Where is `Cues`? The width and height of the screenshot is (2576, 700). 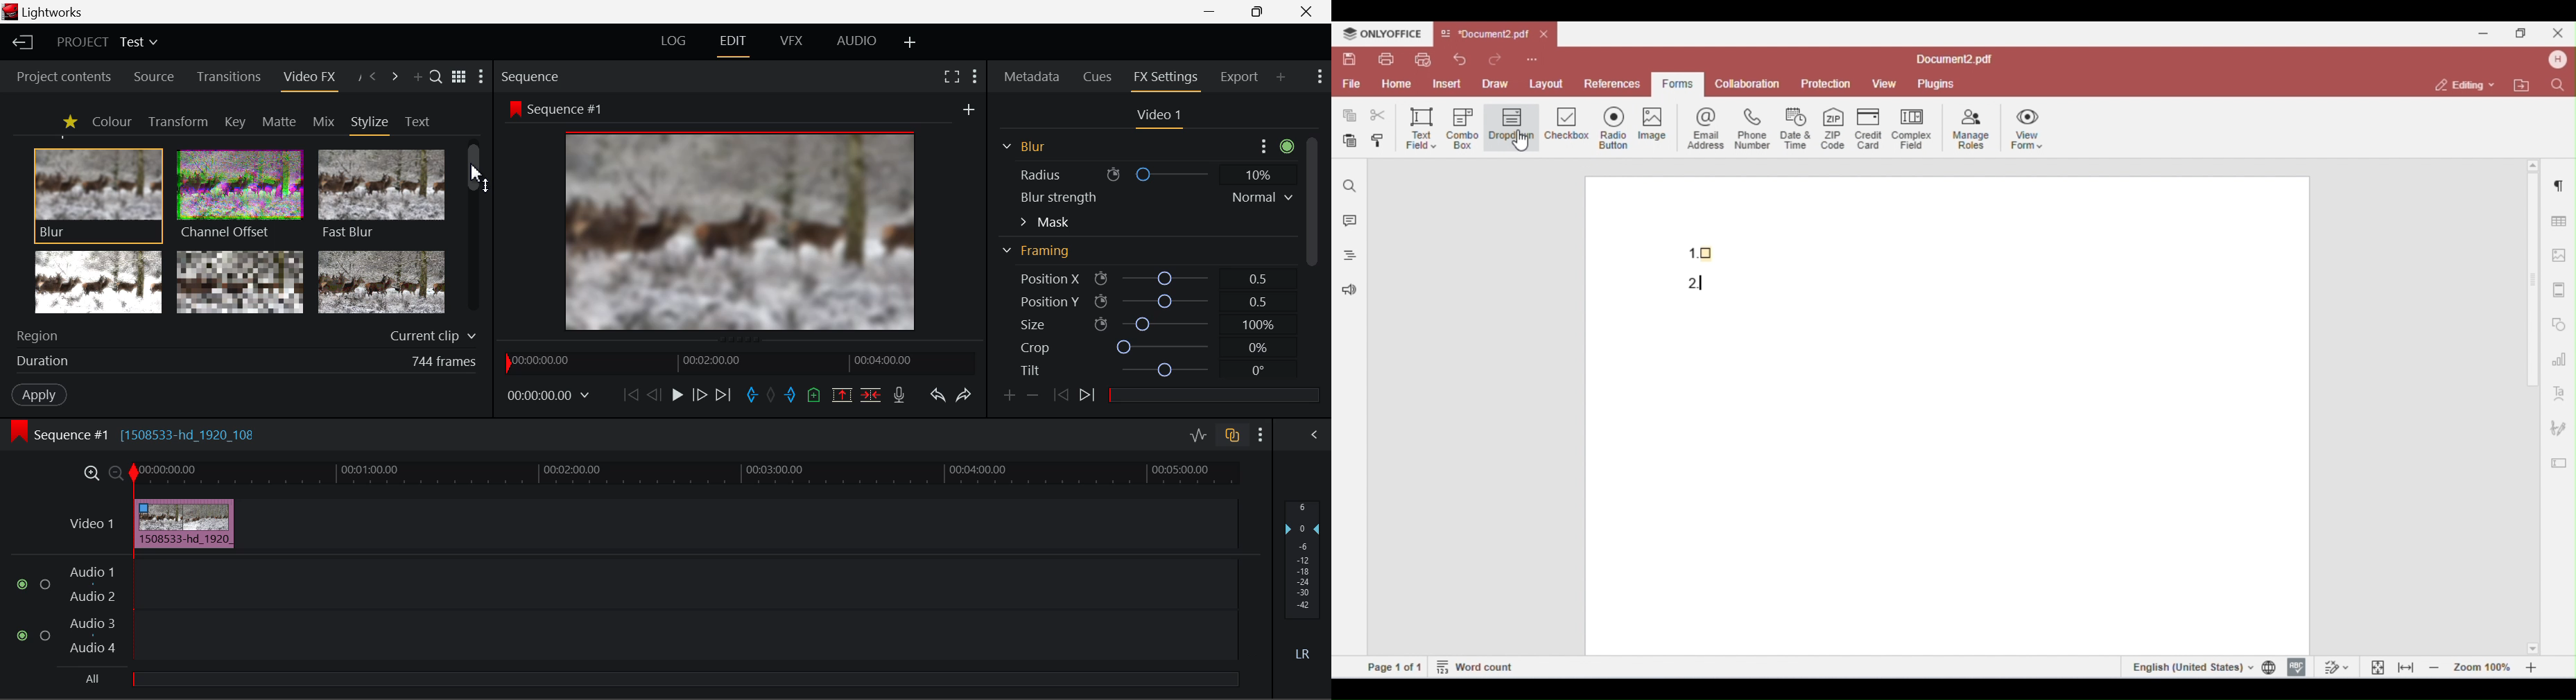 Cues is located at coordinates (1100, 78).